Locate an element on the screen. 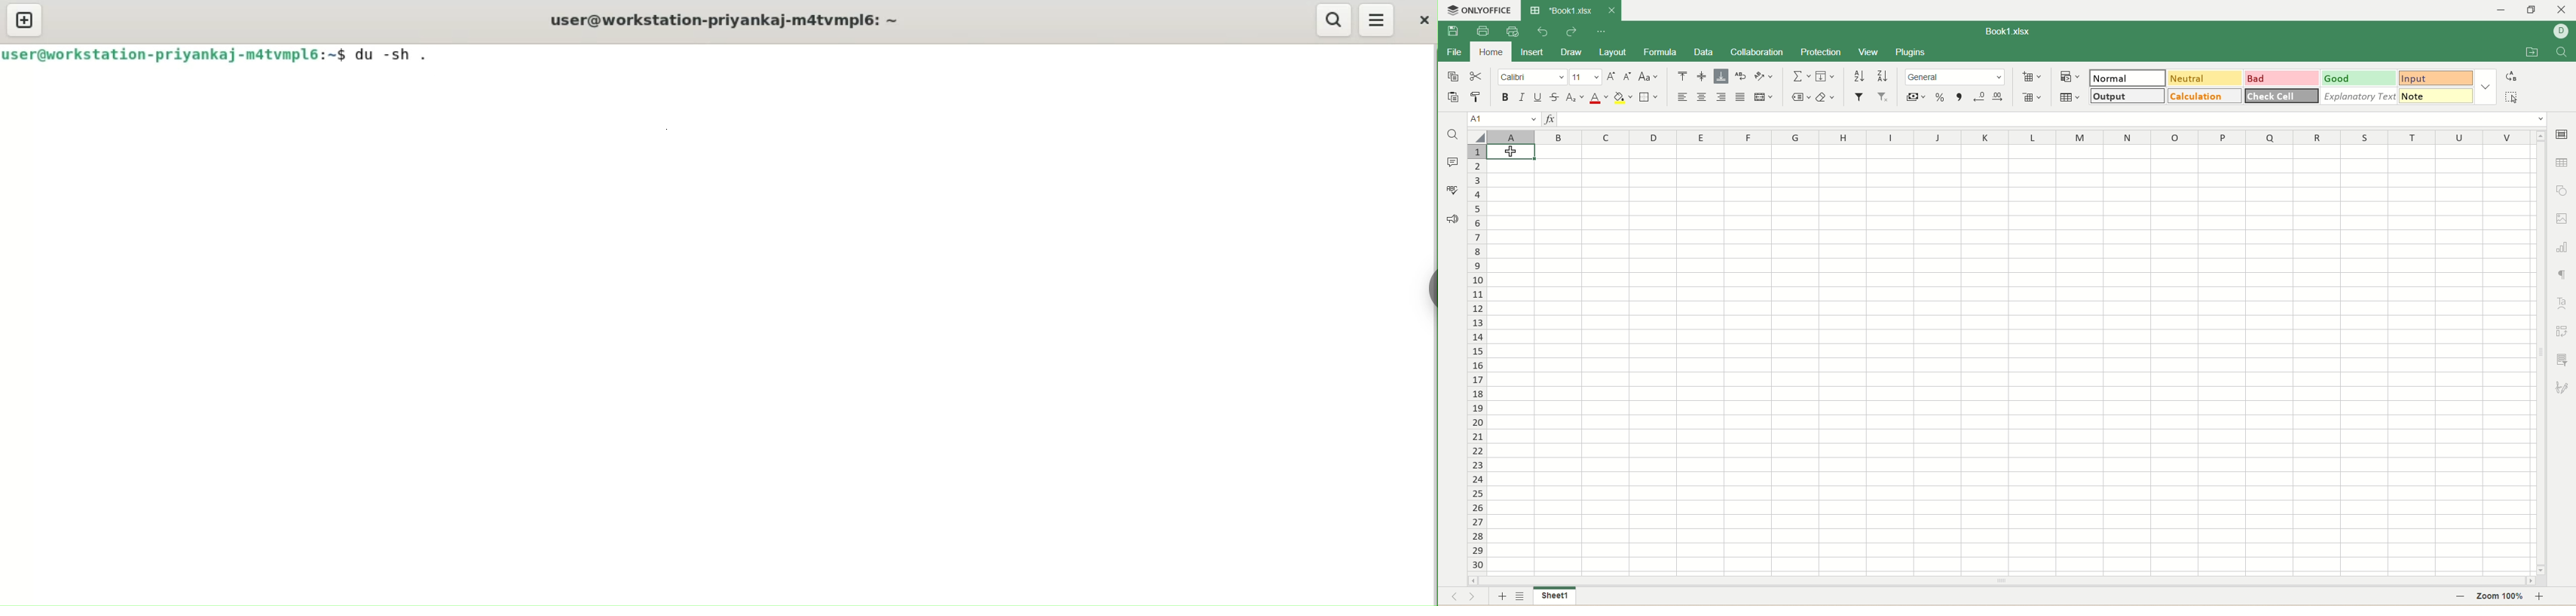  align top is located at coordinates (1682, 78).